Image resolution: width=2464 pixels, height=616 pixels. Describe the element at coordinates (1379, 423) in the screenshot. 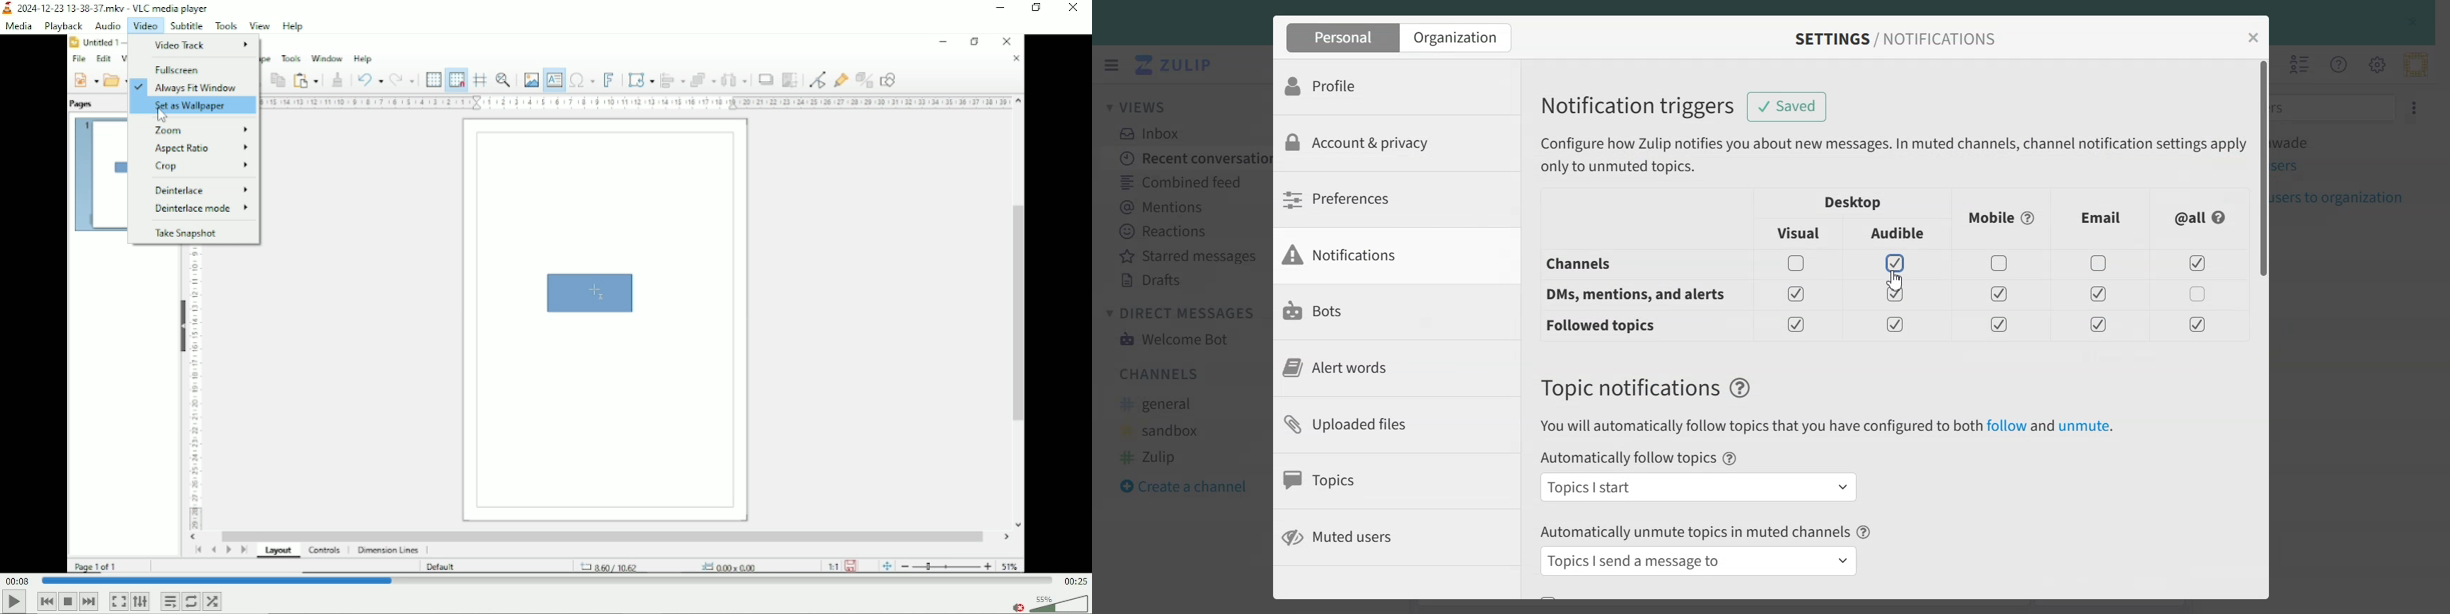

I see `Uploaded files` at that location.